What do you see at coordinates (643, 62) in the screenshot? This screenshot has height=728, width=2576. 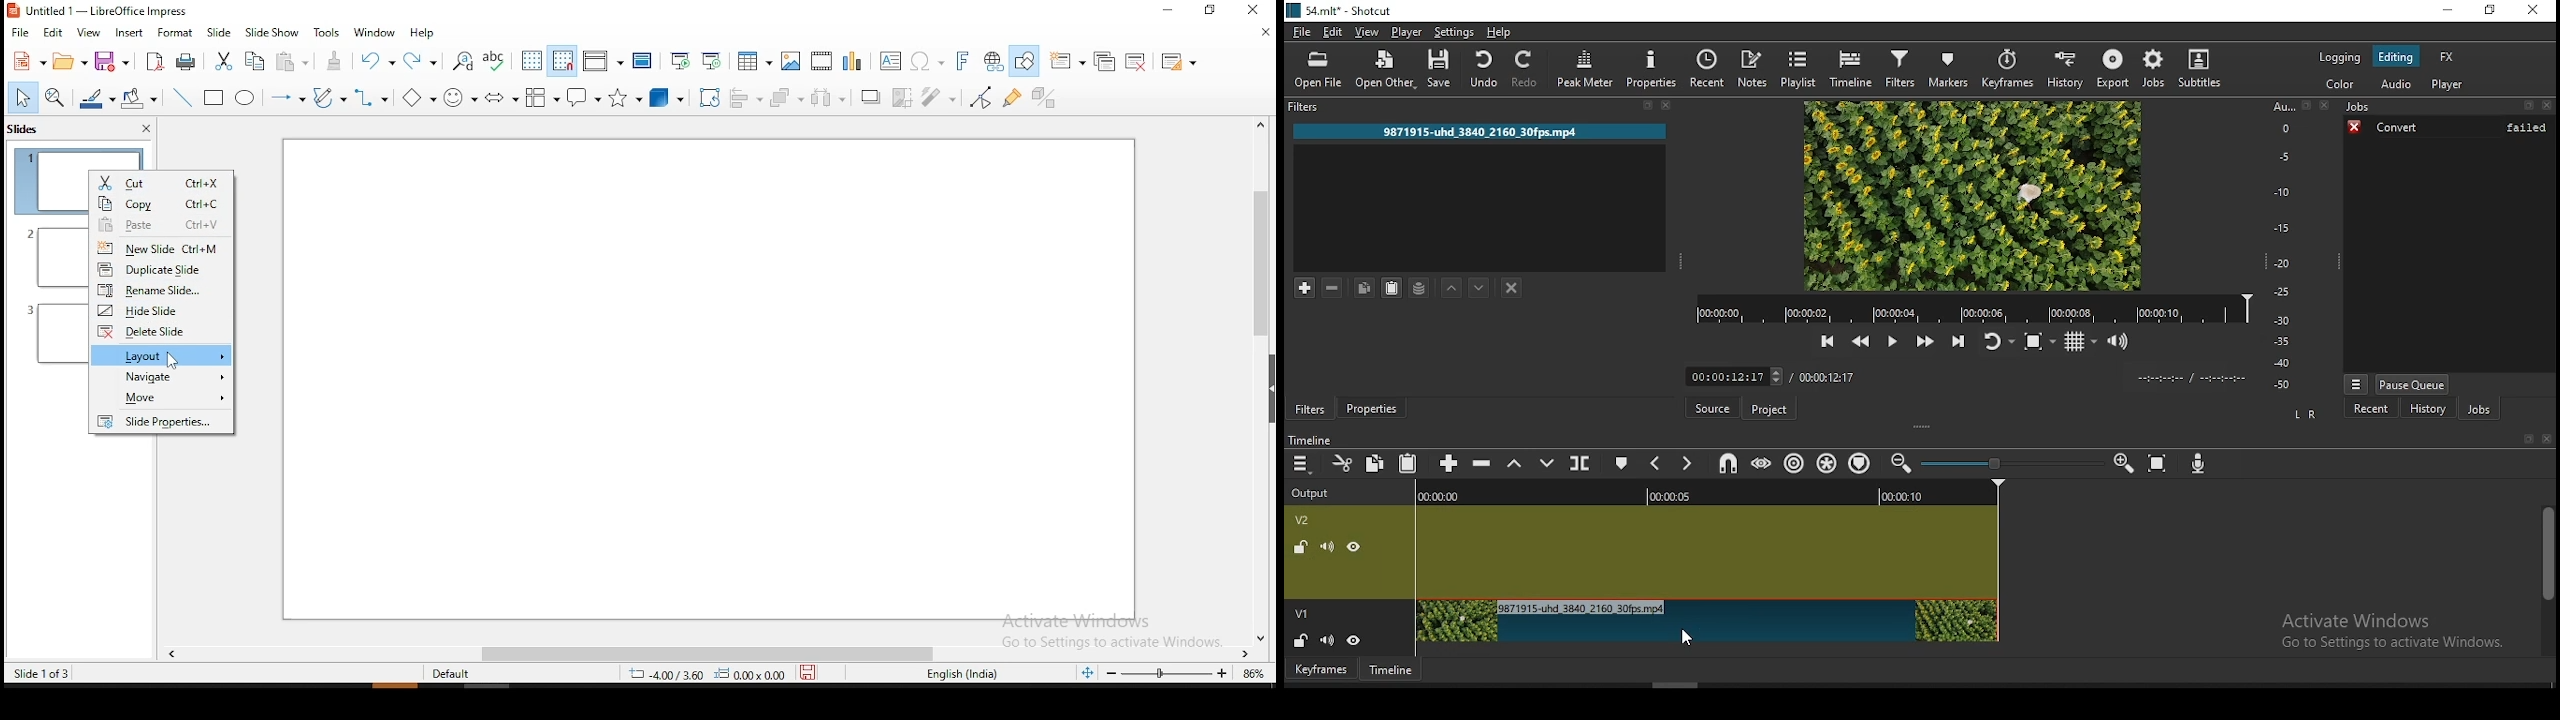 I see `master slide` at bounding box center [643, 62].